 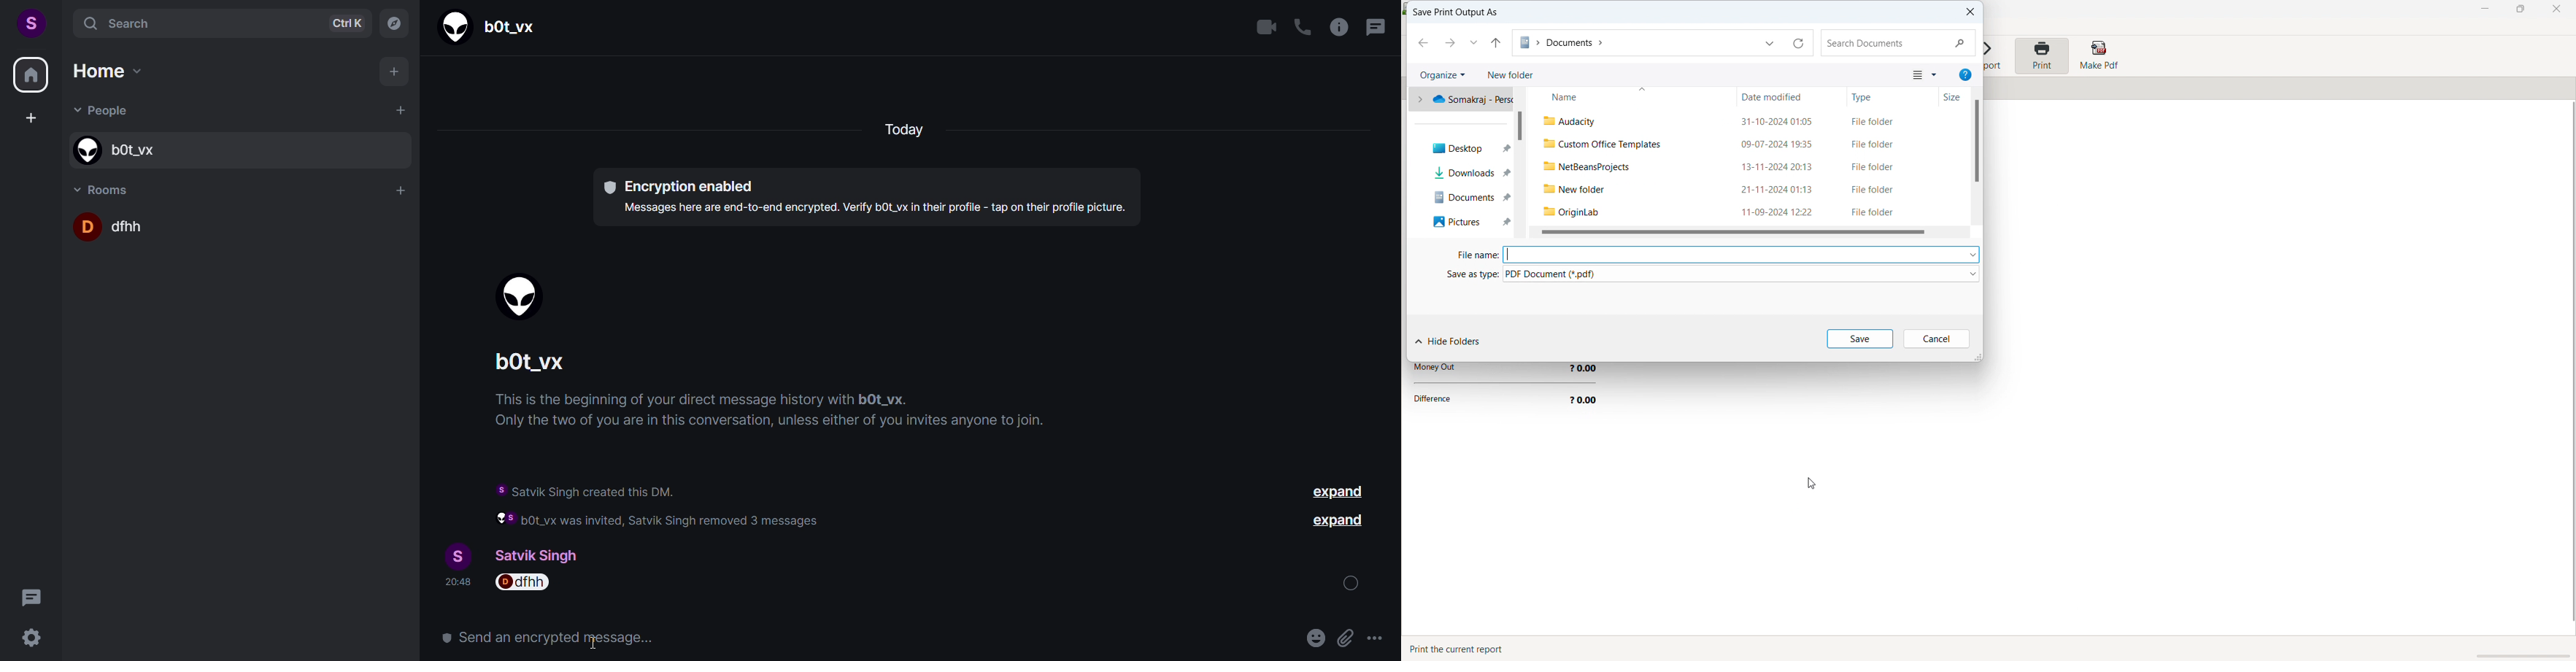 What do you see at coordinates (1800, 42) in the screenshot?
I see `reload` at bounding box center [1800, 42].